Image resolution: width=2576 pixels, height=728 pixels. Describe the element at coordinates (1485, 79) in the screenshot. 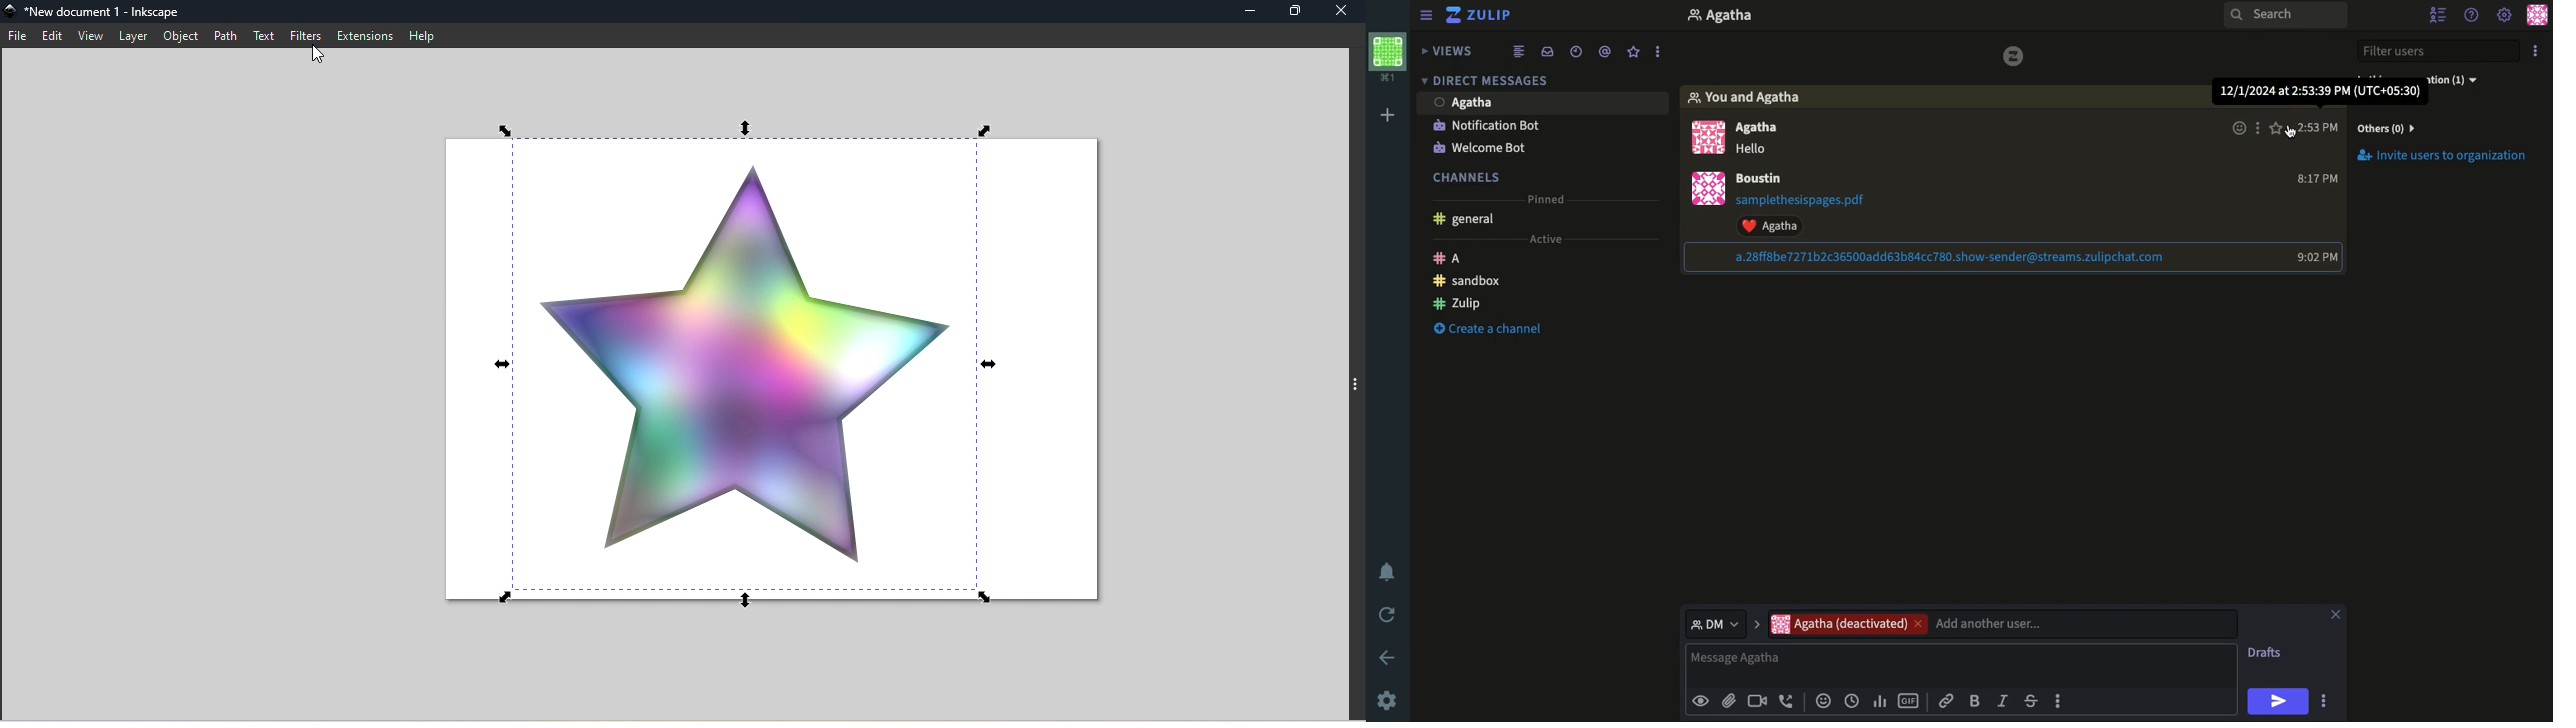

I see `DMs` at that location.